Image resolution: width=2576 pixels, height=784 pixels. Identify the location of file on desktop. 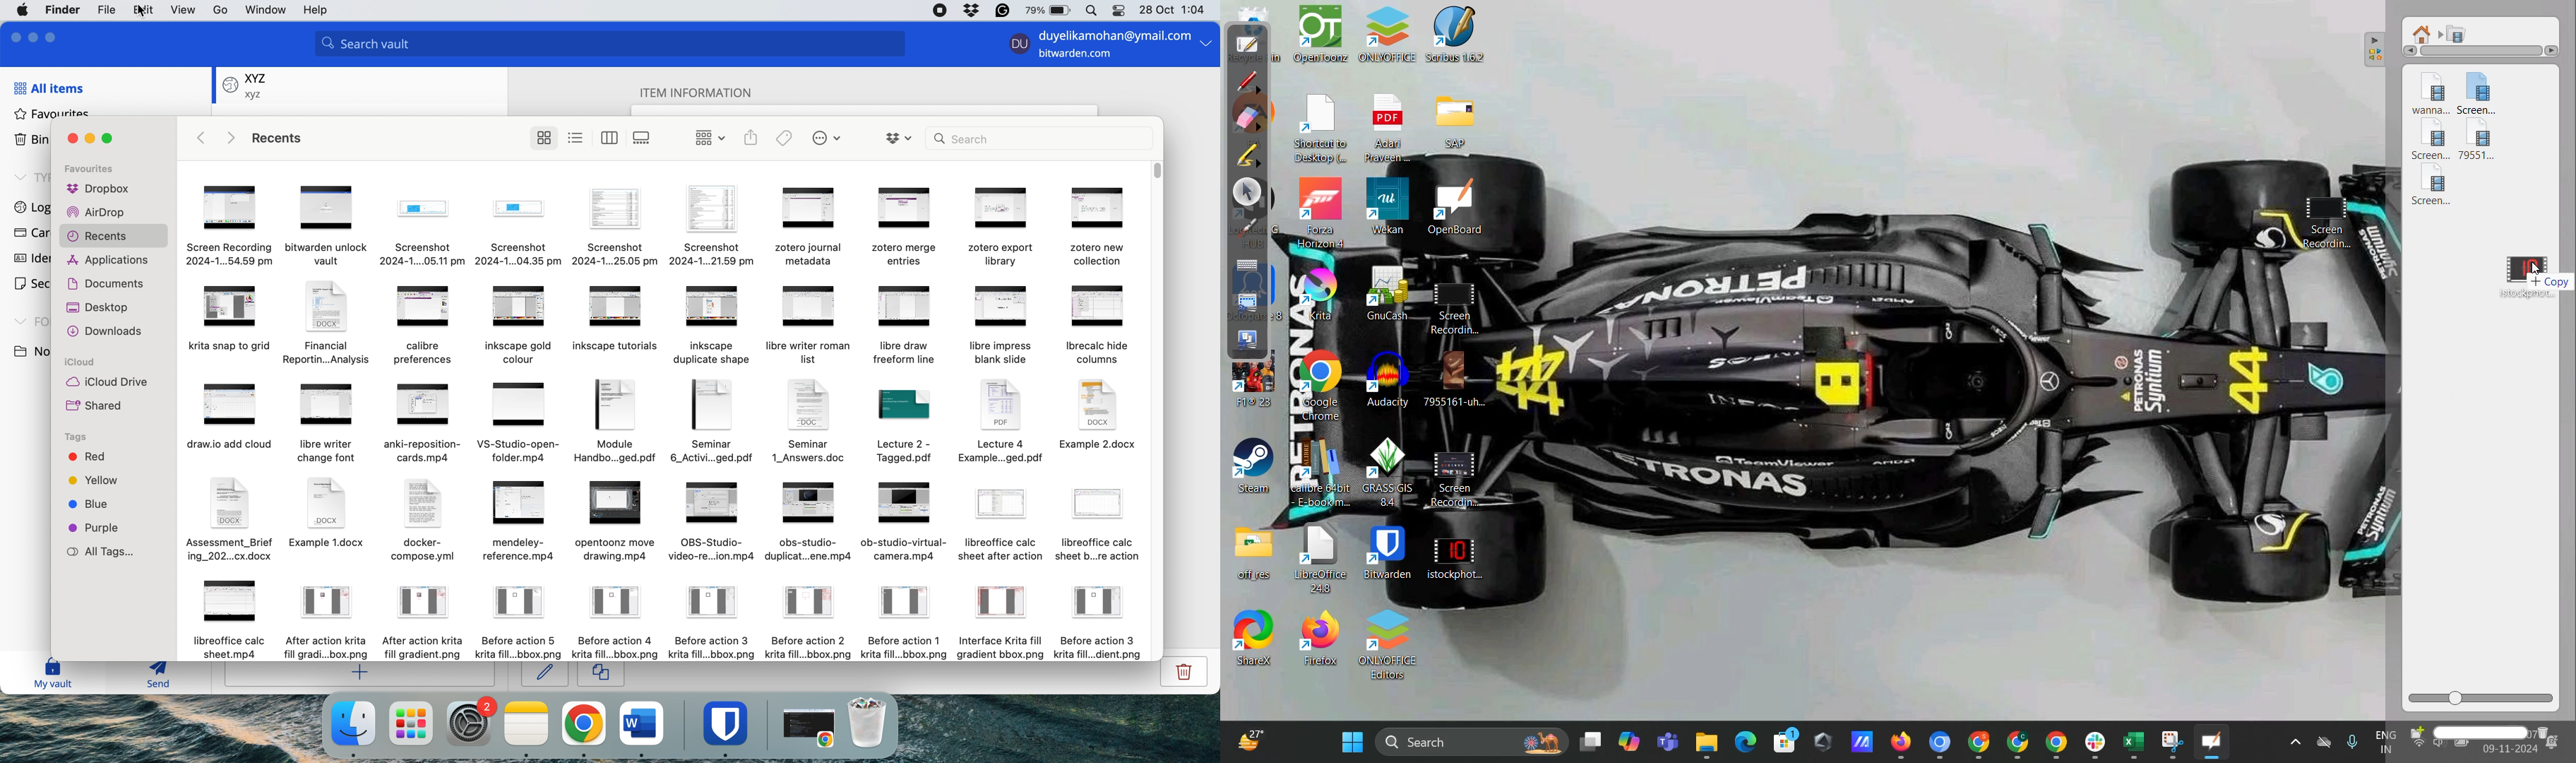
(1255, 556).